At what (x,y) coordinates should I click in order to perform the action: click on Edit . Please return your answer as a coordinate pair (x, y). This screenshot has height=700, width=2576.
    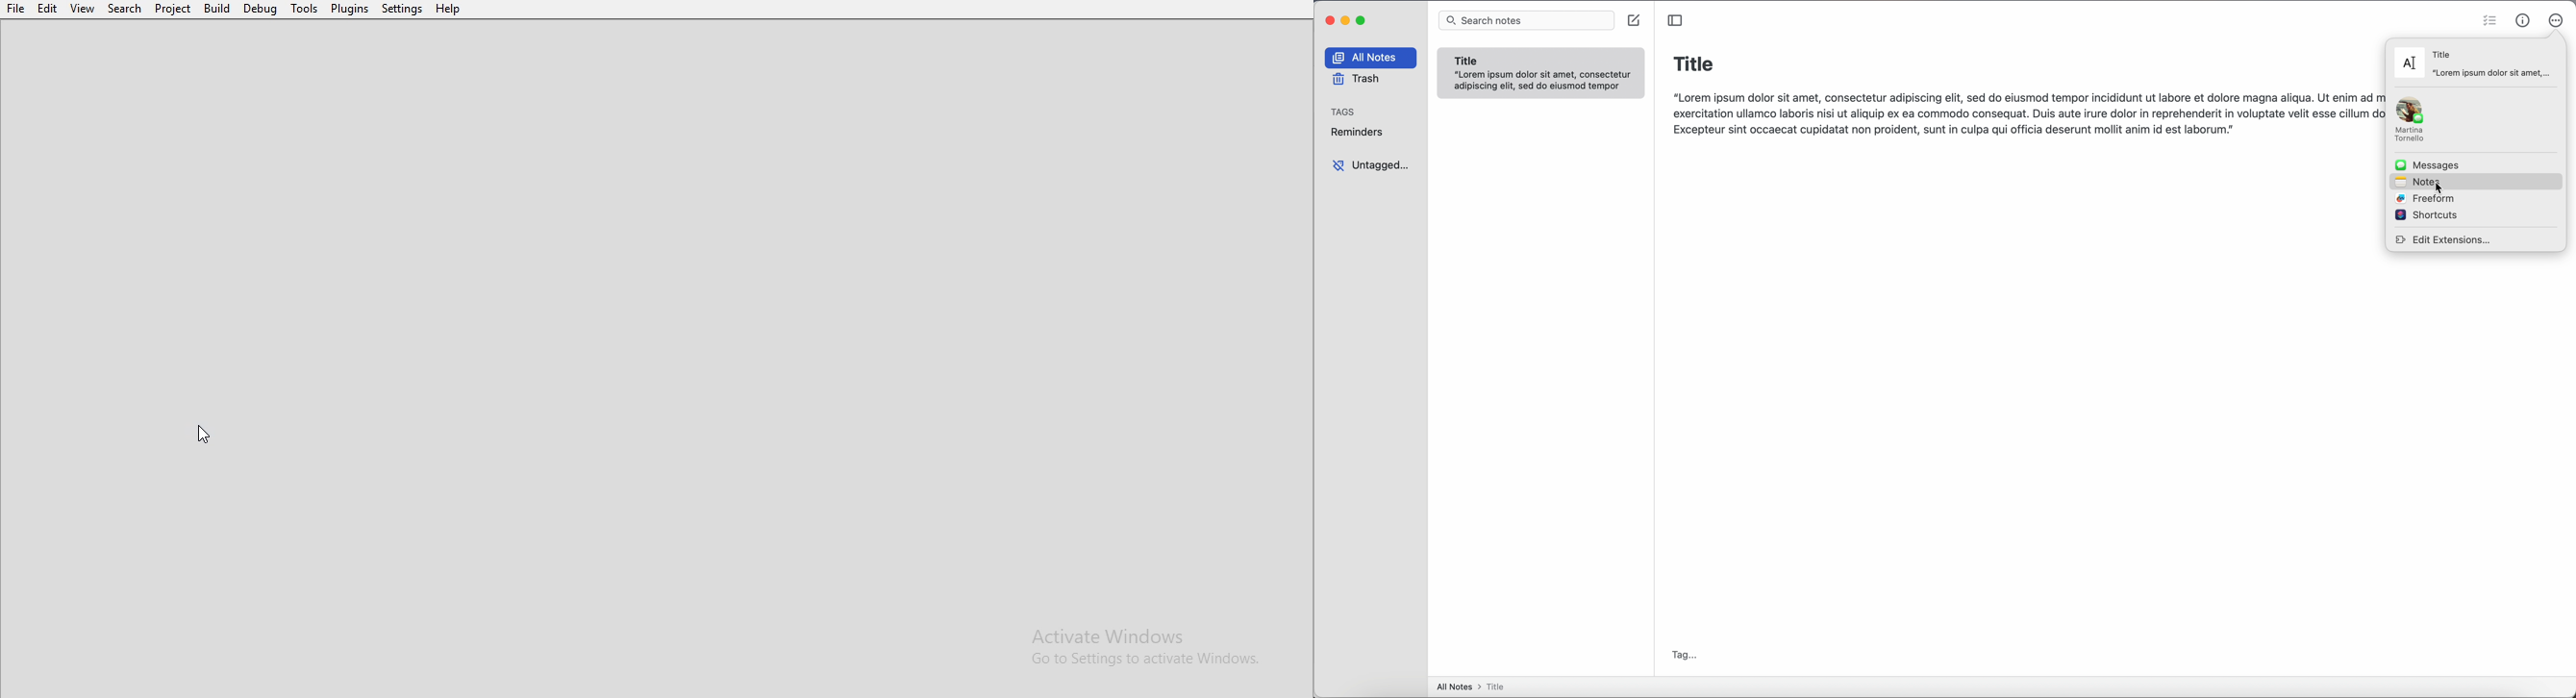
    Looking at the image, I should click on (47, 9).